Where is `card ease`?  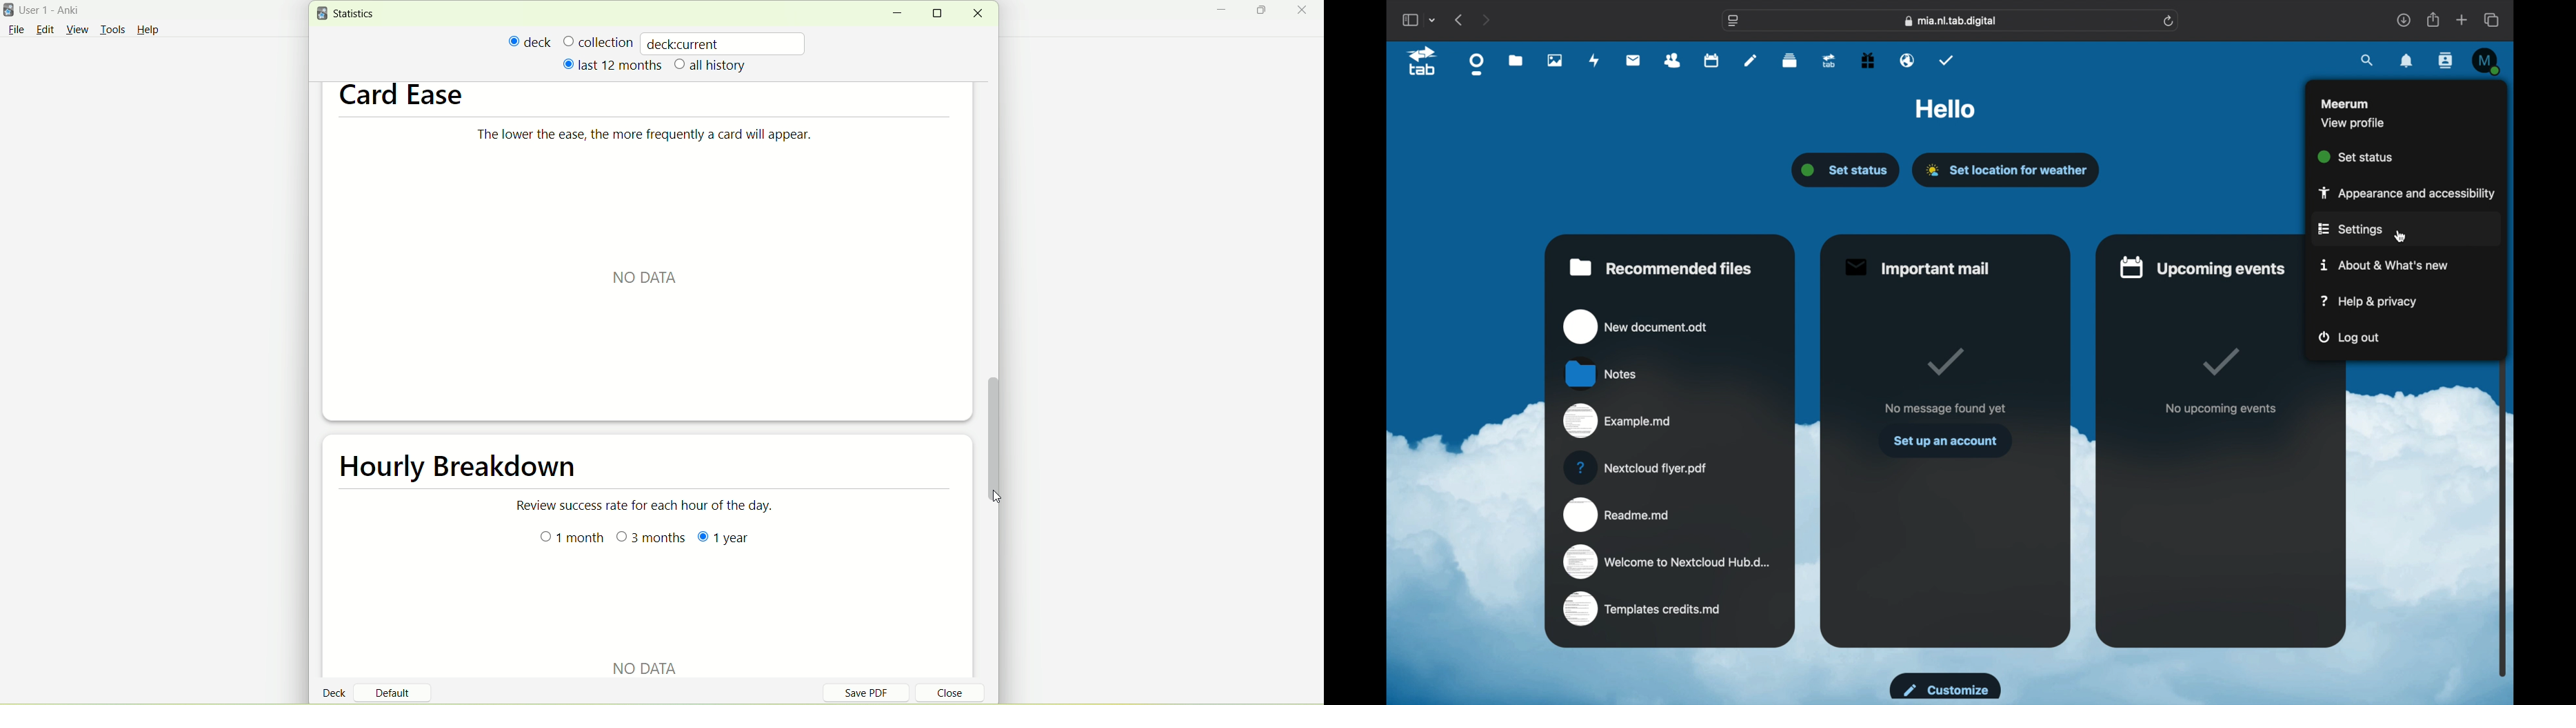
card ease is located at coordinates (402, 96).